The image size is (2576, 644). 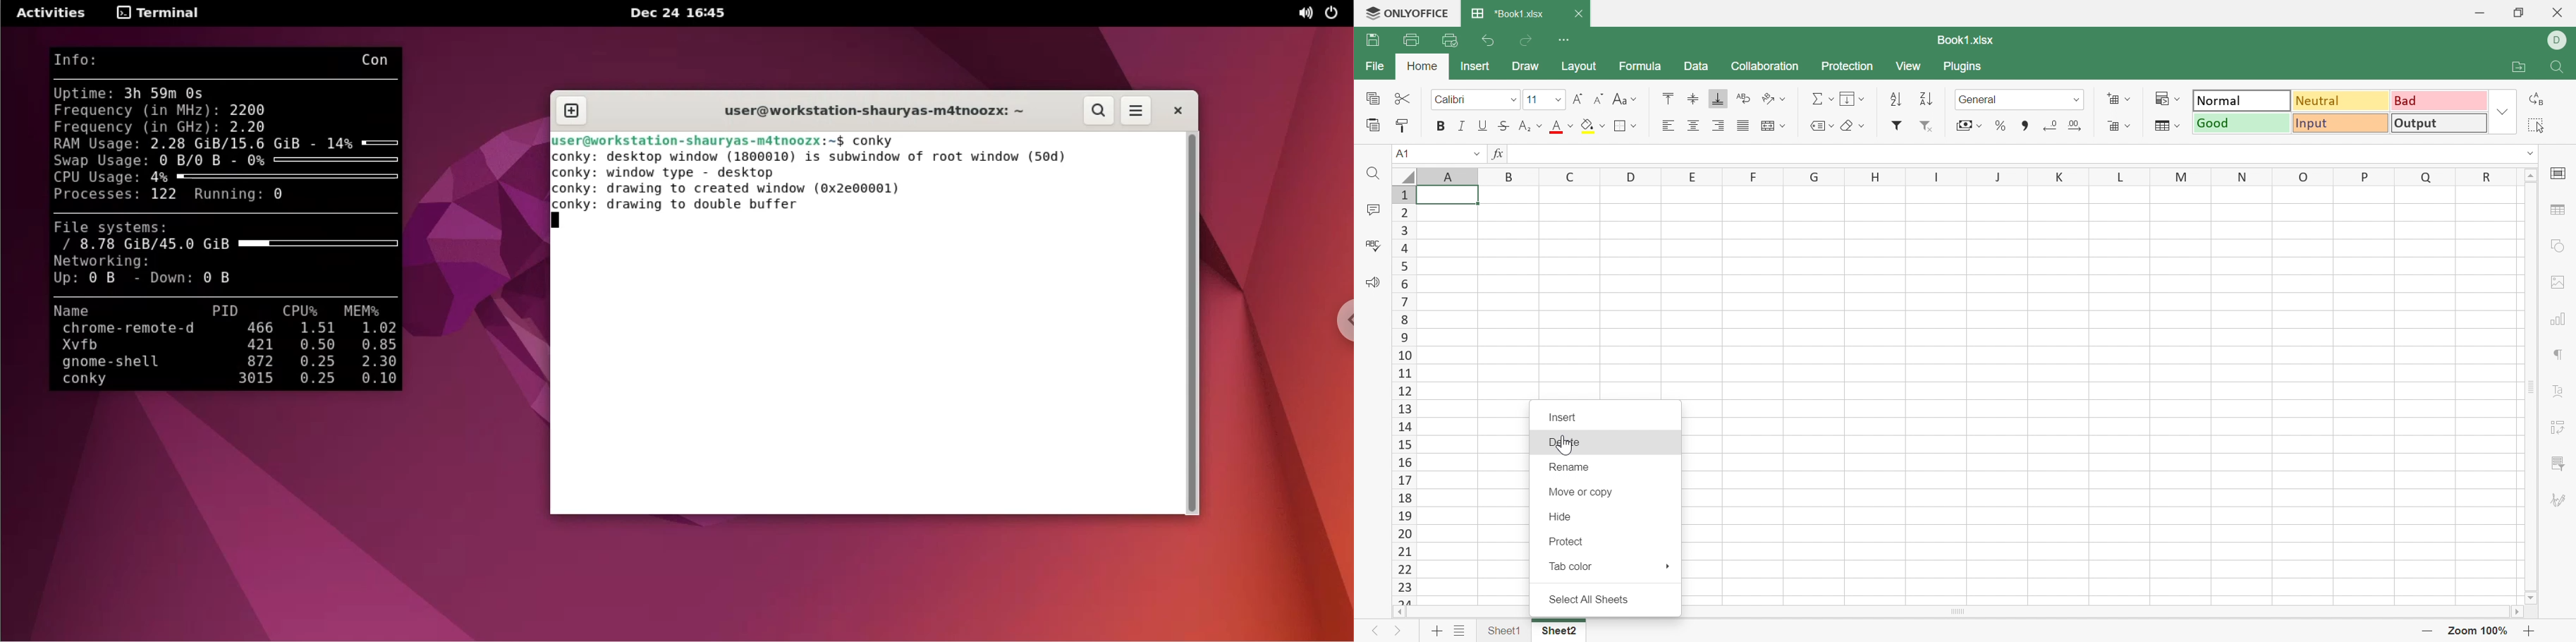 I want to click on Change case, so click(x=1617, y=99).